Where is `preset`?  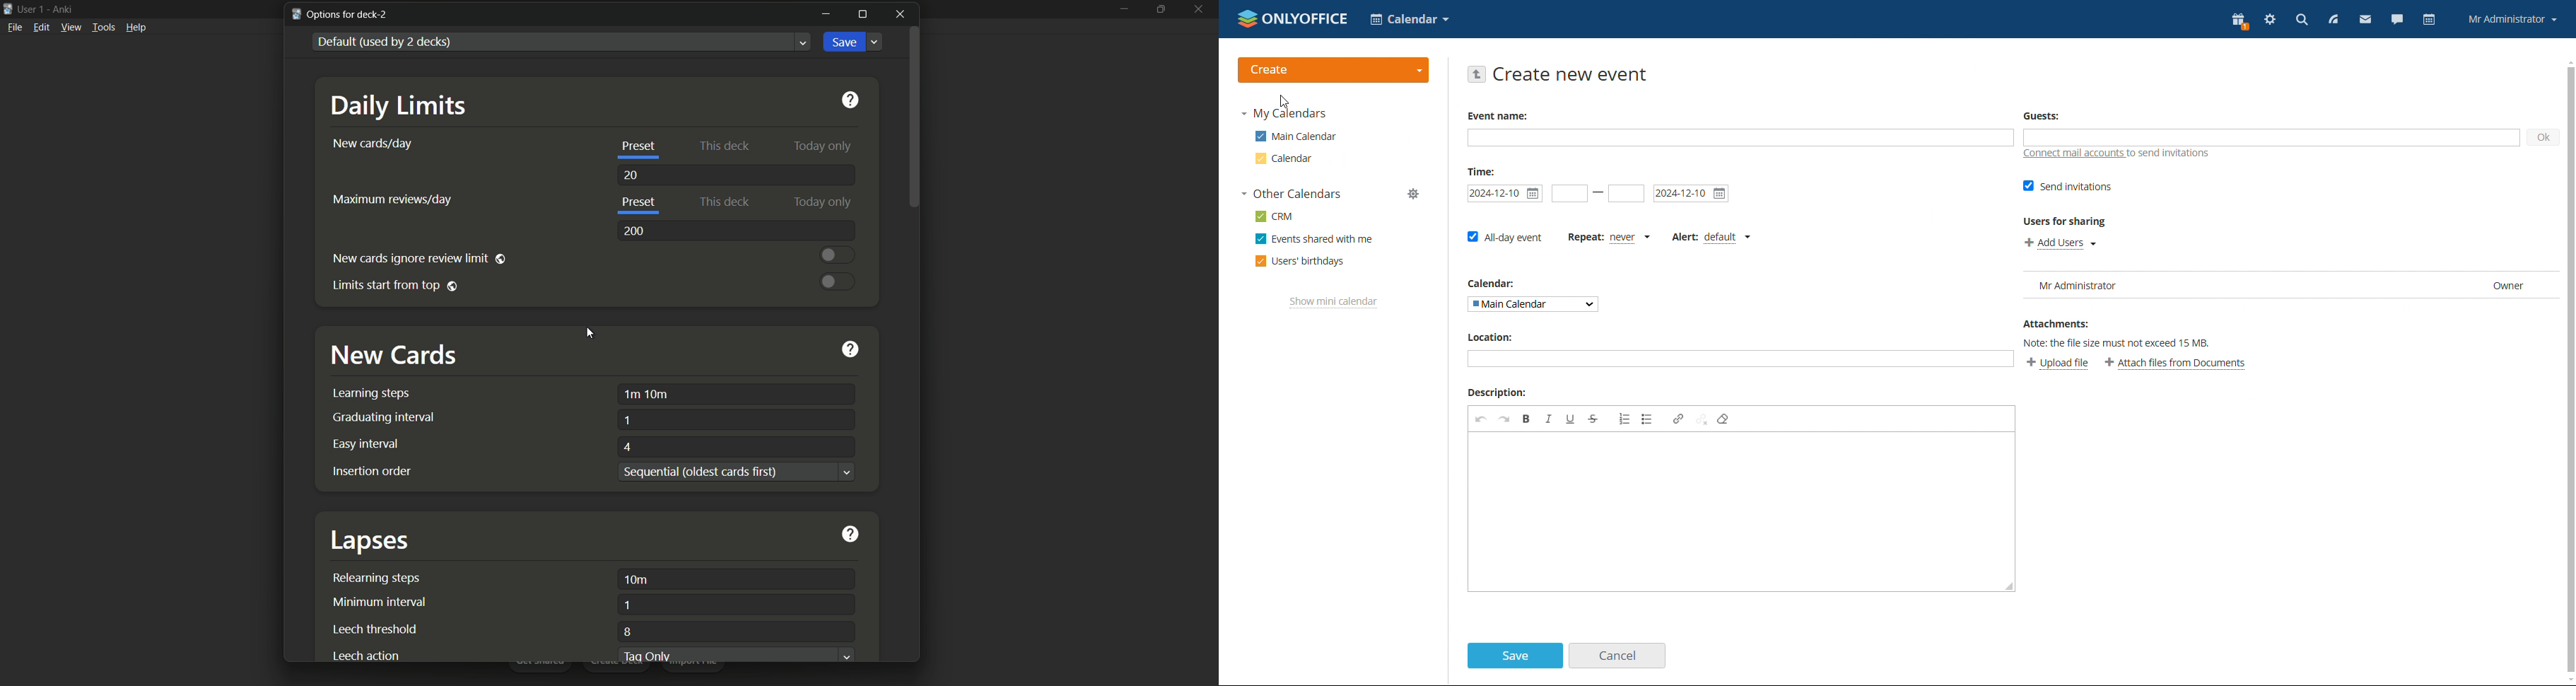 preset is located at coordinates (643, 145).